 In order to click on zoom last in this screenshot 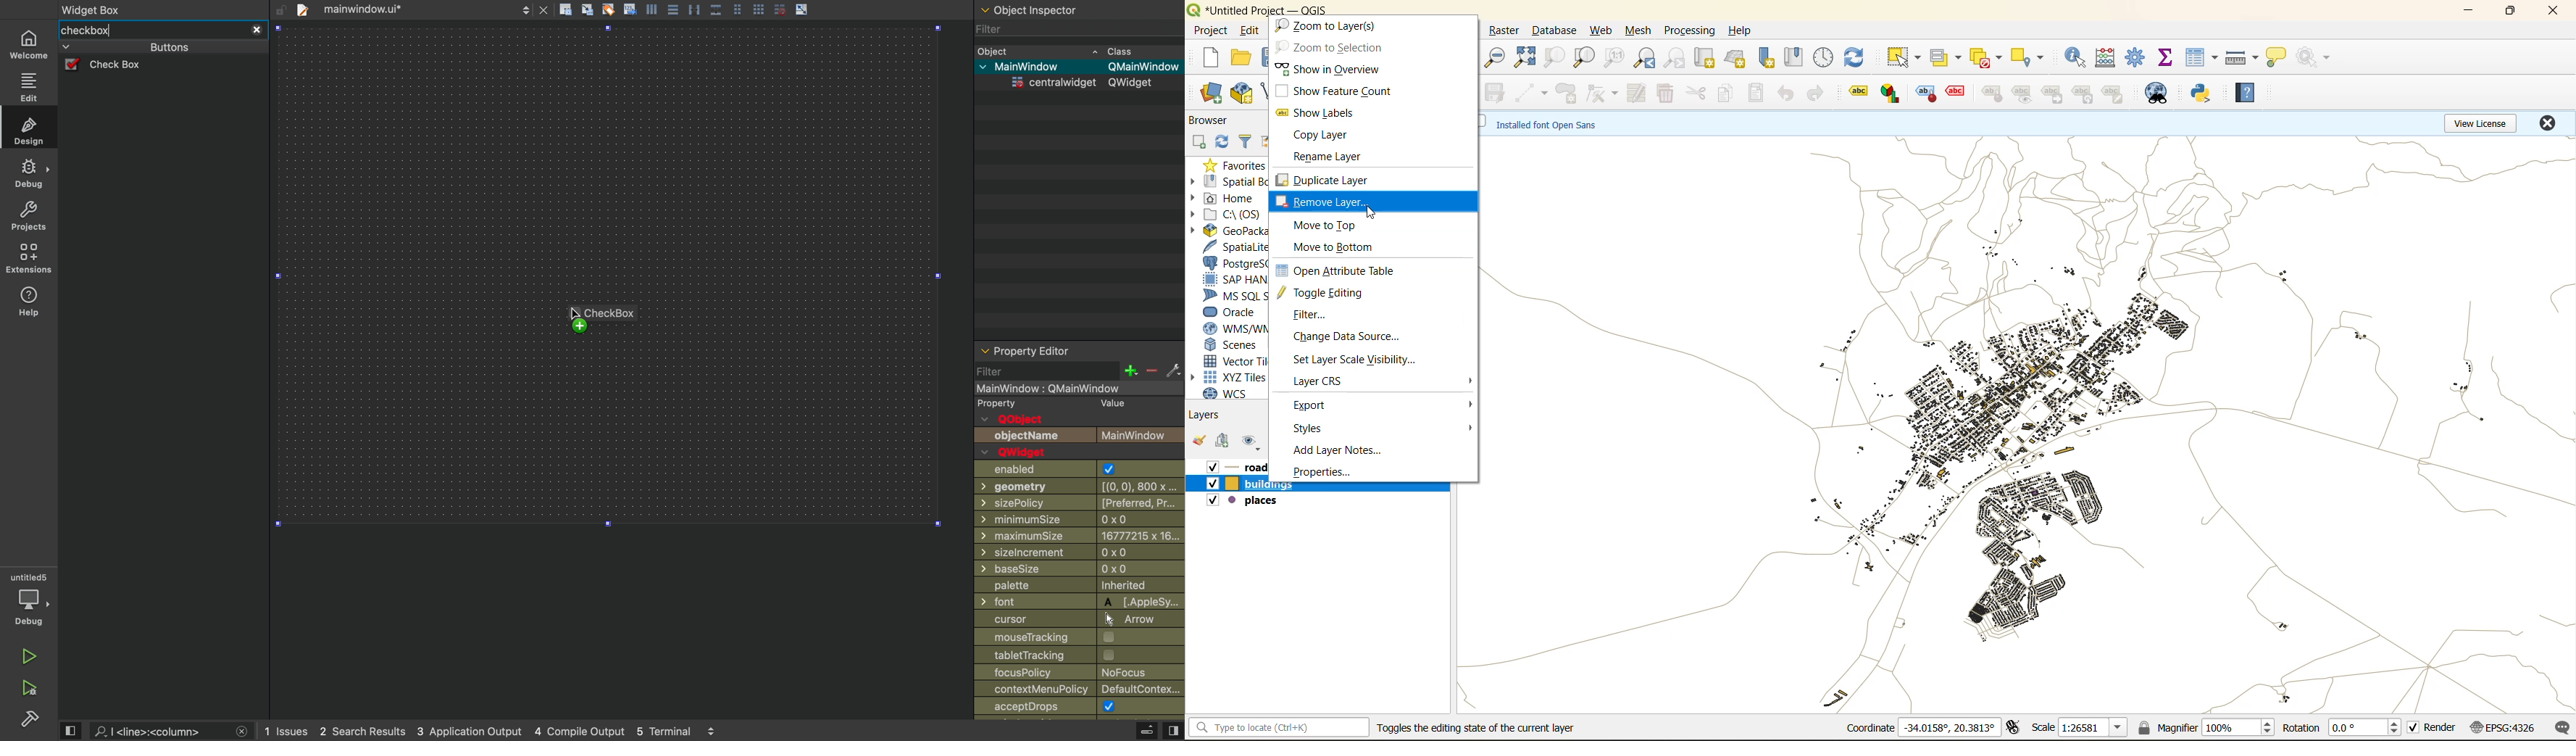, I will do `click(1643, 58)`.